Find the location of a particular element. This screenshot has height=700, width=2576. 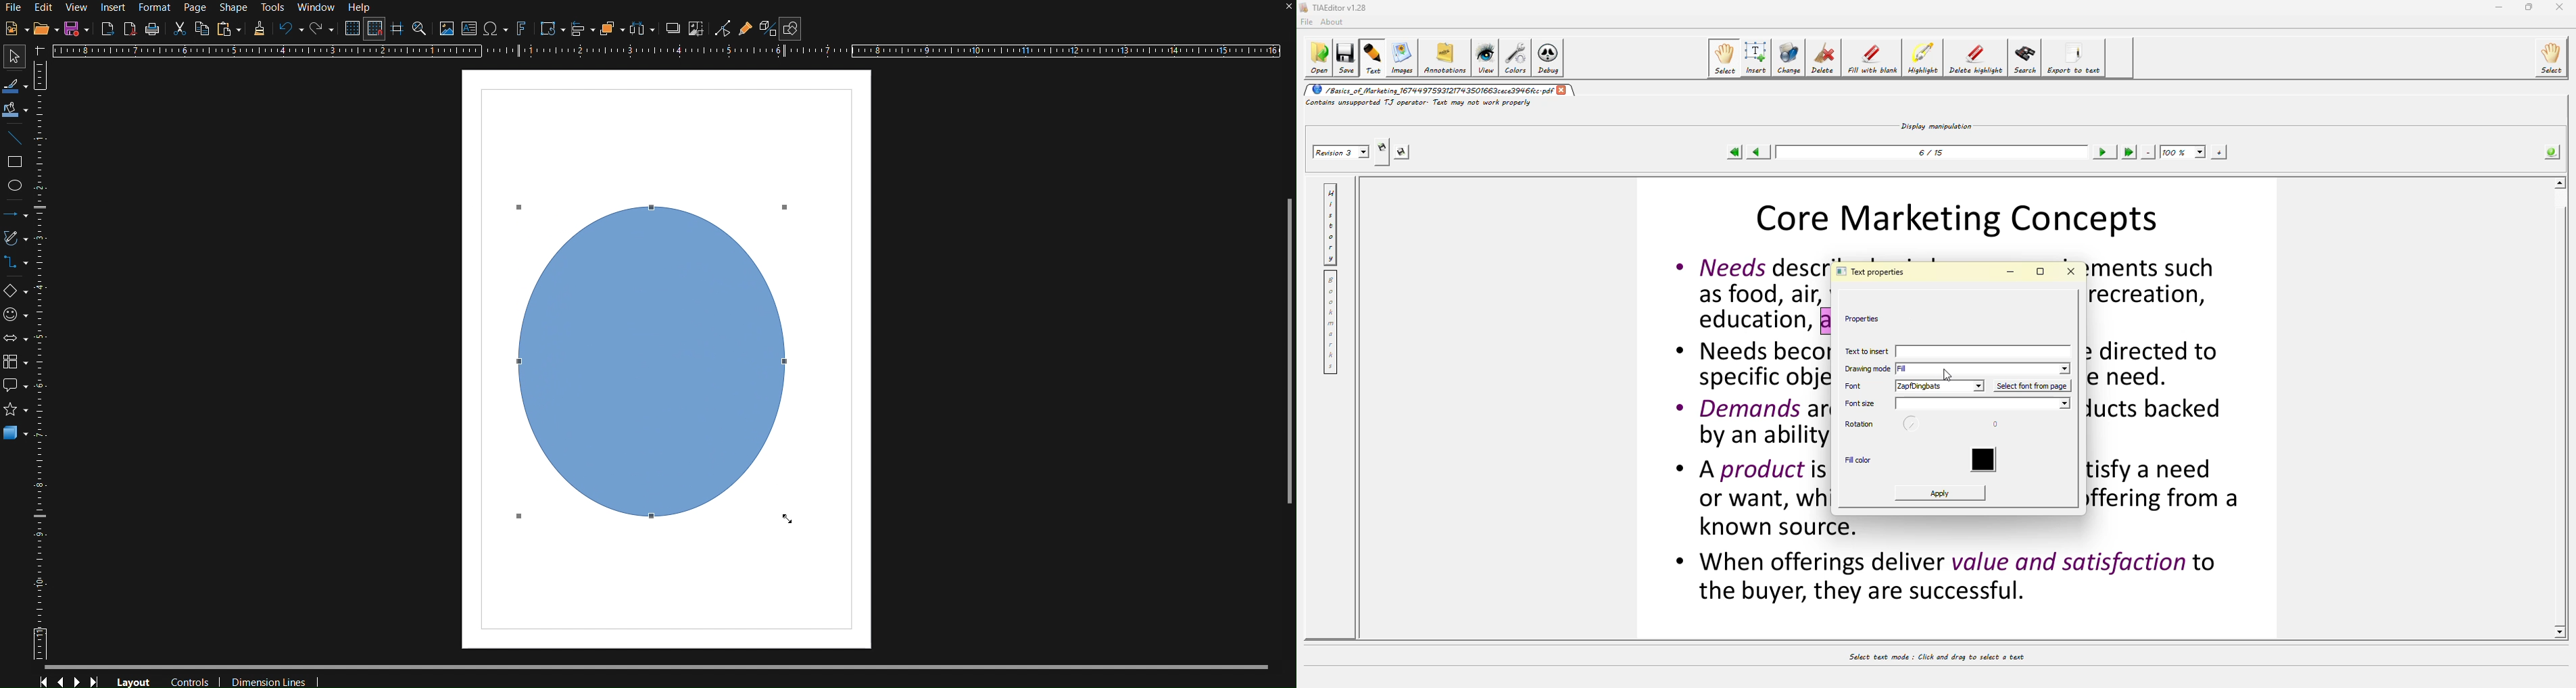

Shadow is located at coordinates (670, 30).